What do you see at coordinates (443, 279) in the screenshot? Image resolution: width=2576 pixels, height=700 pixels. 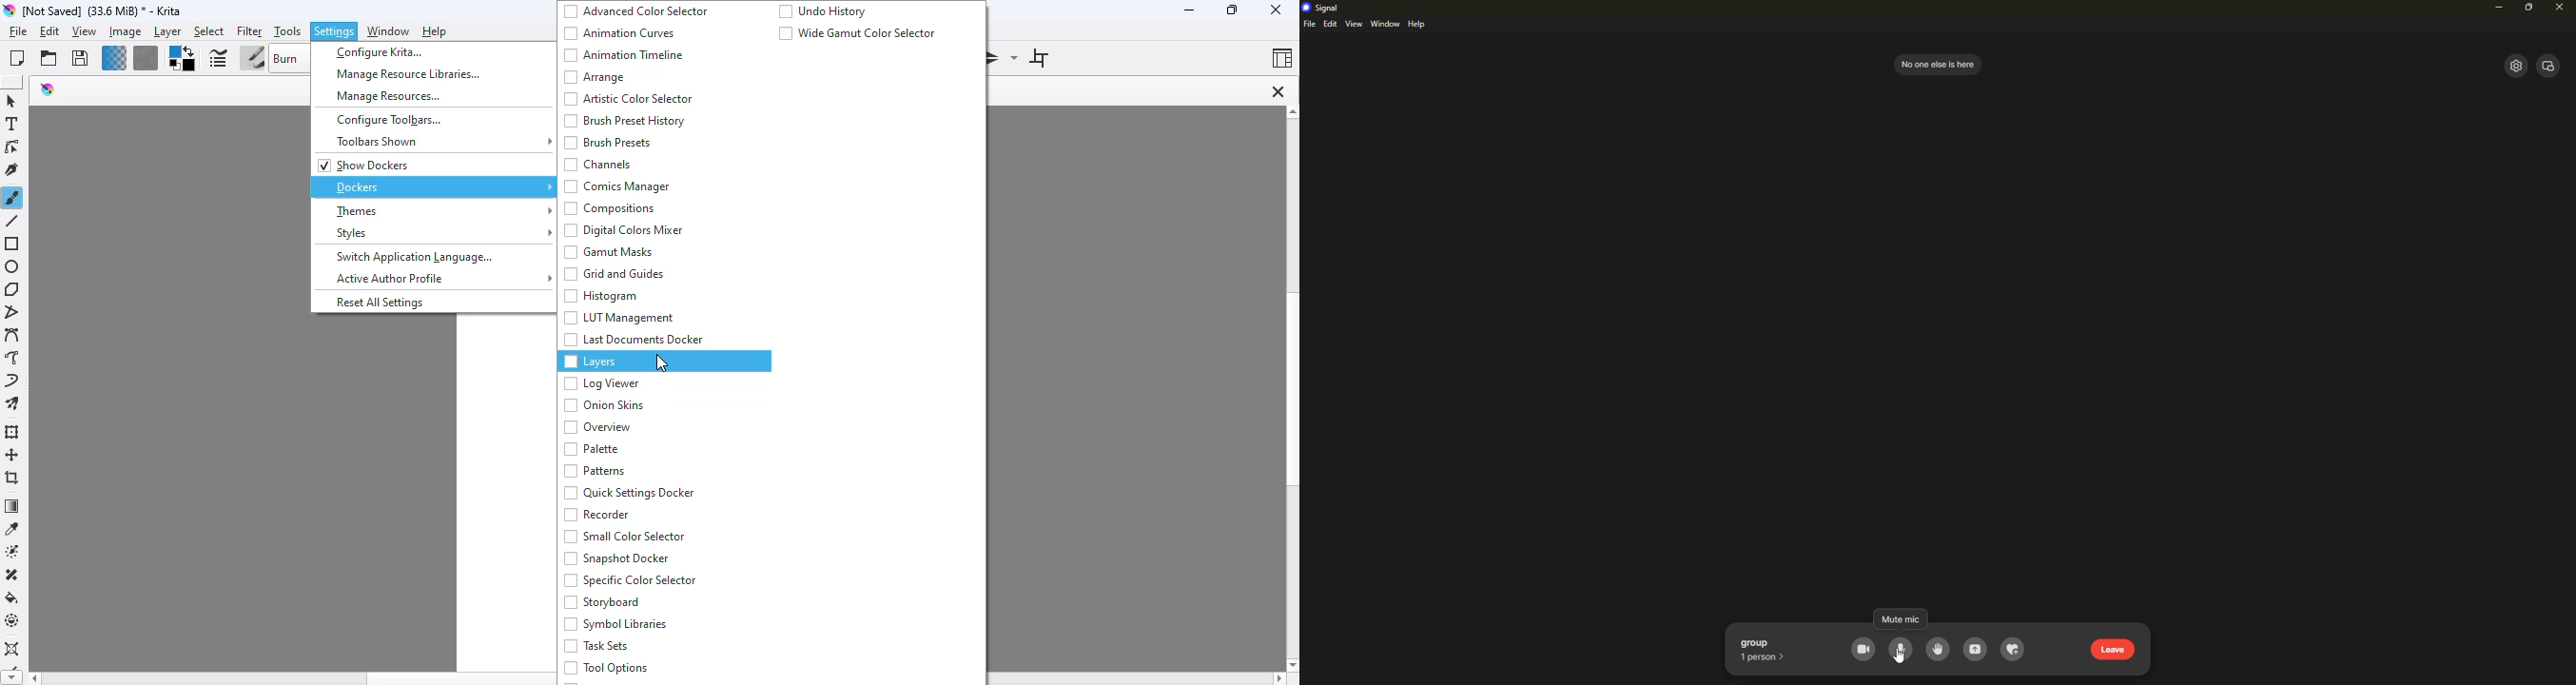 I see `active author profile` at bounding box center [443, 279].